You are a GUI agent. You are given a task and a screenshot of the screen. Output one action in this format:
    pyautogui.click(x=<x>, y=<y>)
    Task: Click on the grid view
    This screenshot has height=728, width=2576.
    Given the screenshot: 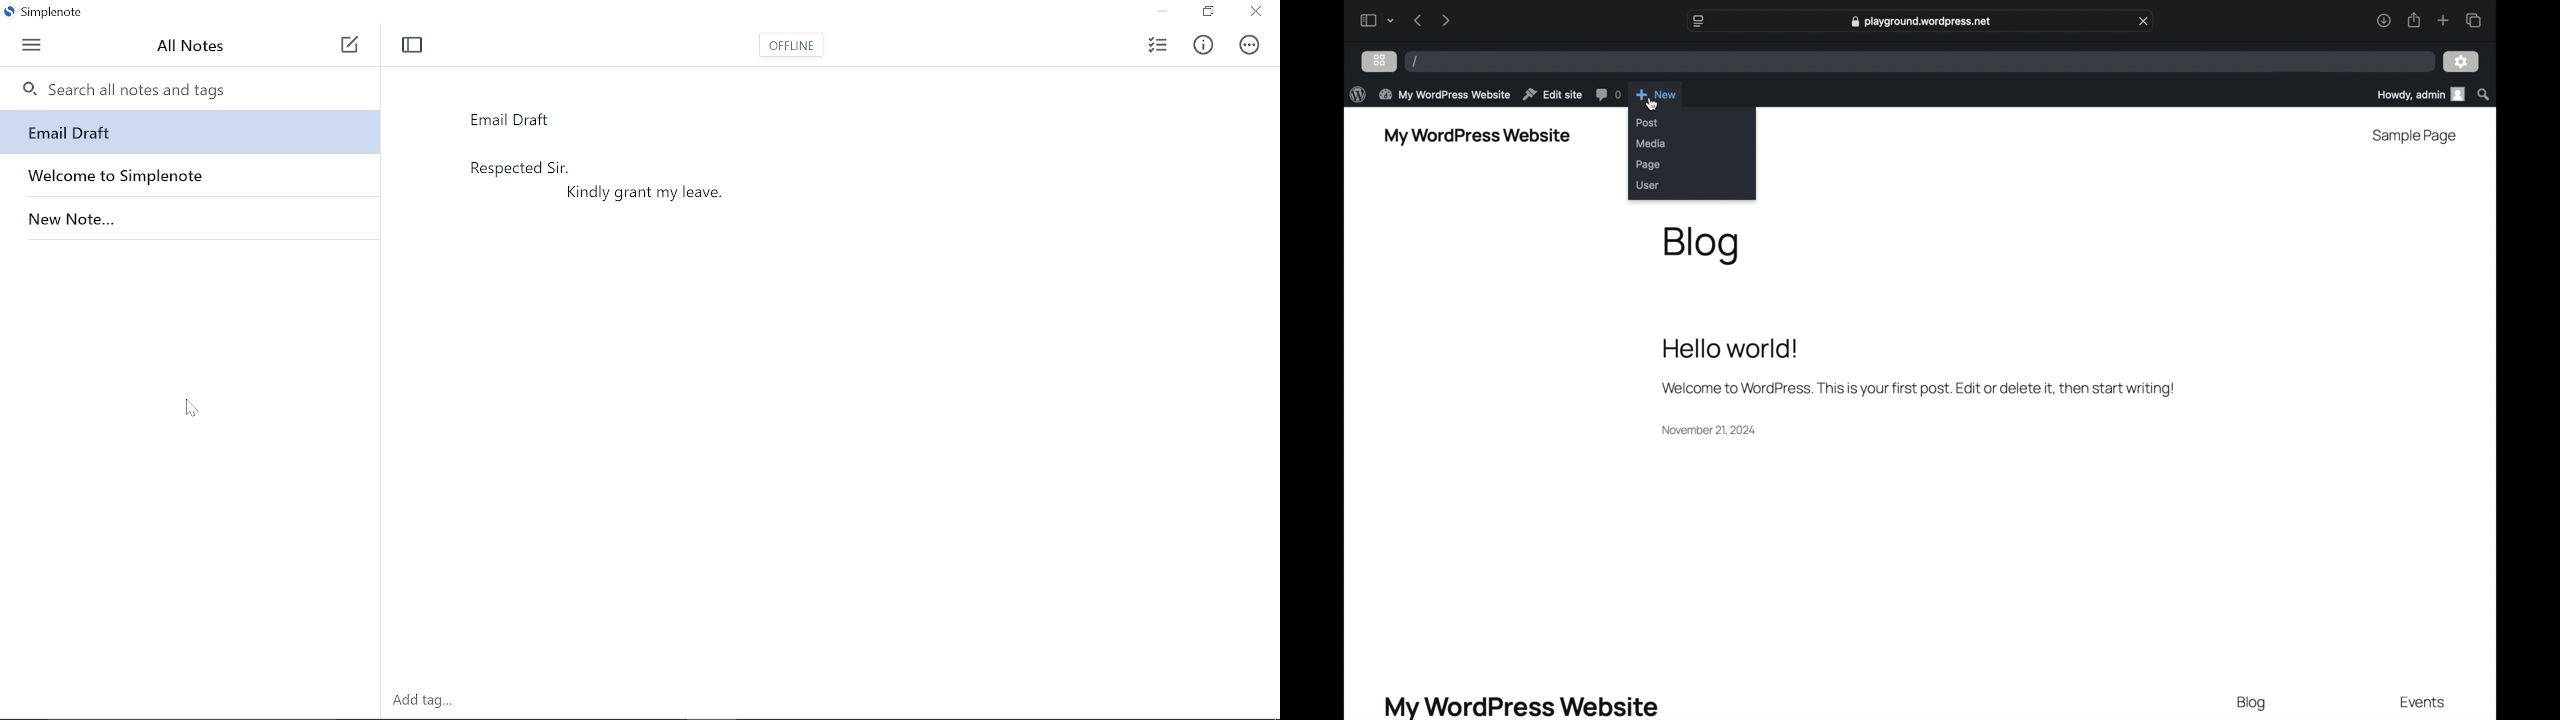 What is the action you would take?
    pyautogui.click(x=1379, y=60)
    